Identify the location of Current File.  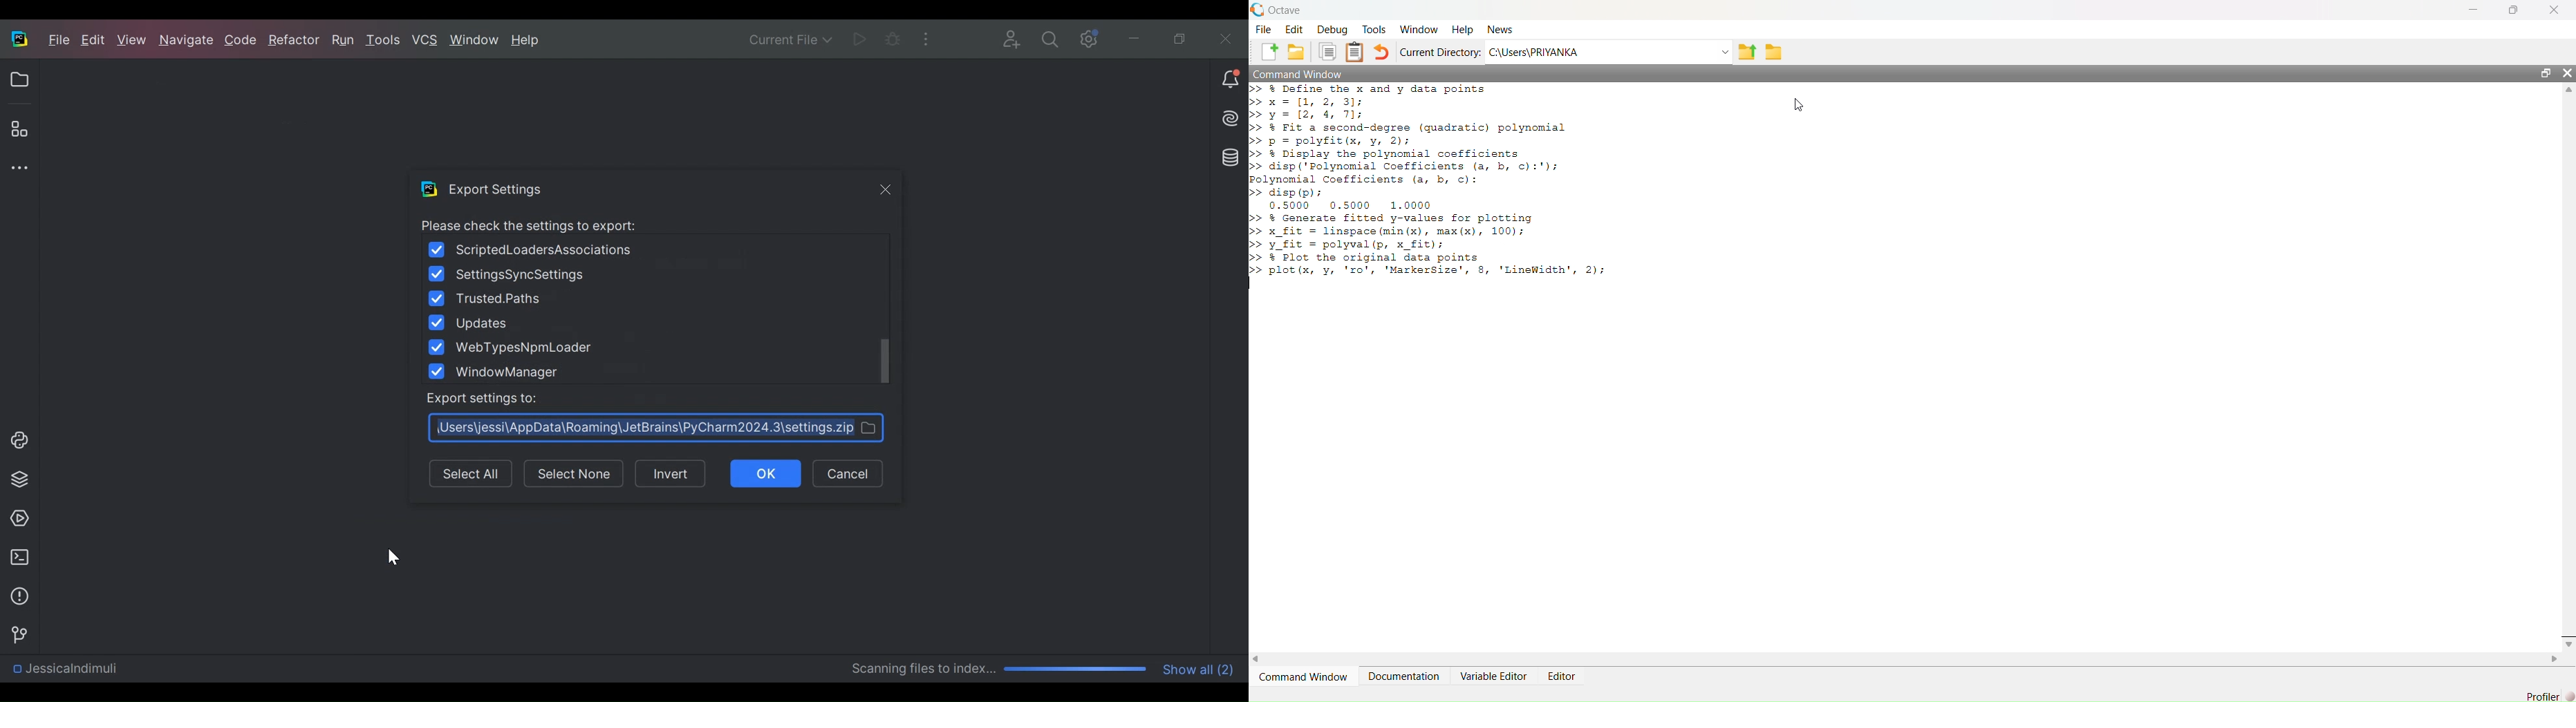
(792, 38).